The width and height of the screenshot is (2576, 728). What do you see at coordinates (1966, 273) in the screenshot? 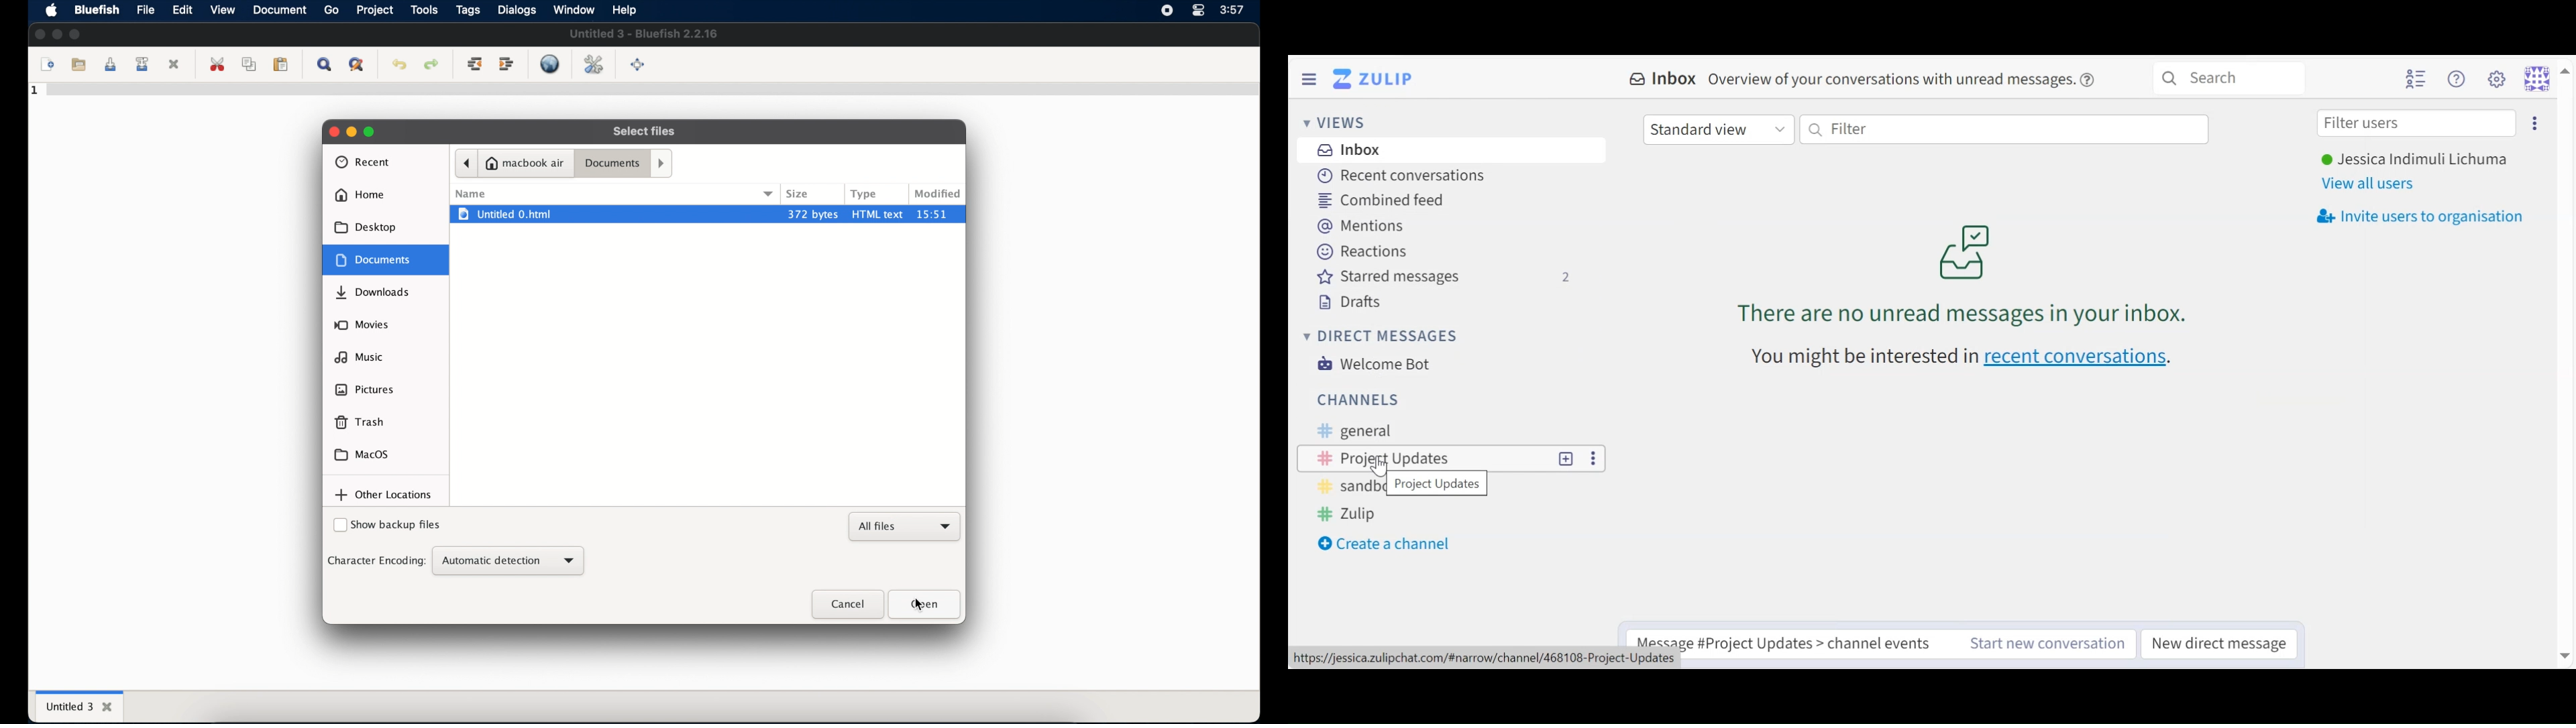
I see `no unread messages` at bounding box center [1966, 273].